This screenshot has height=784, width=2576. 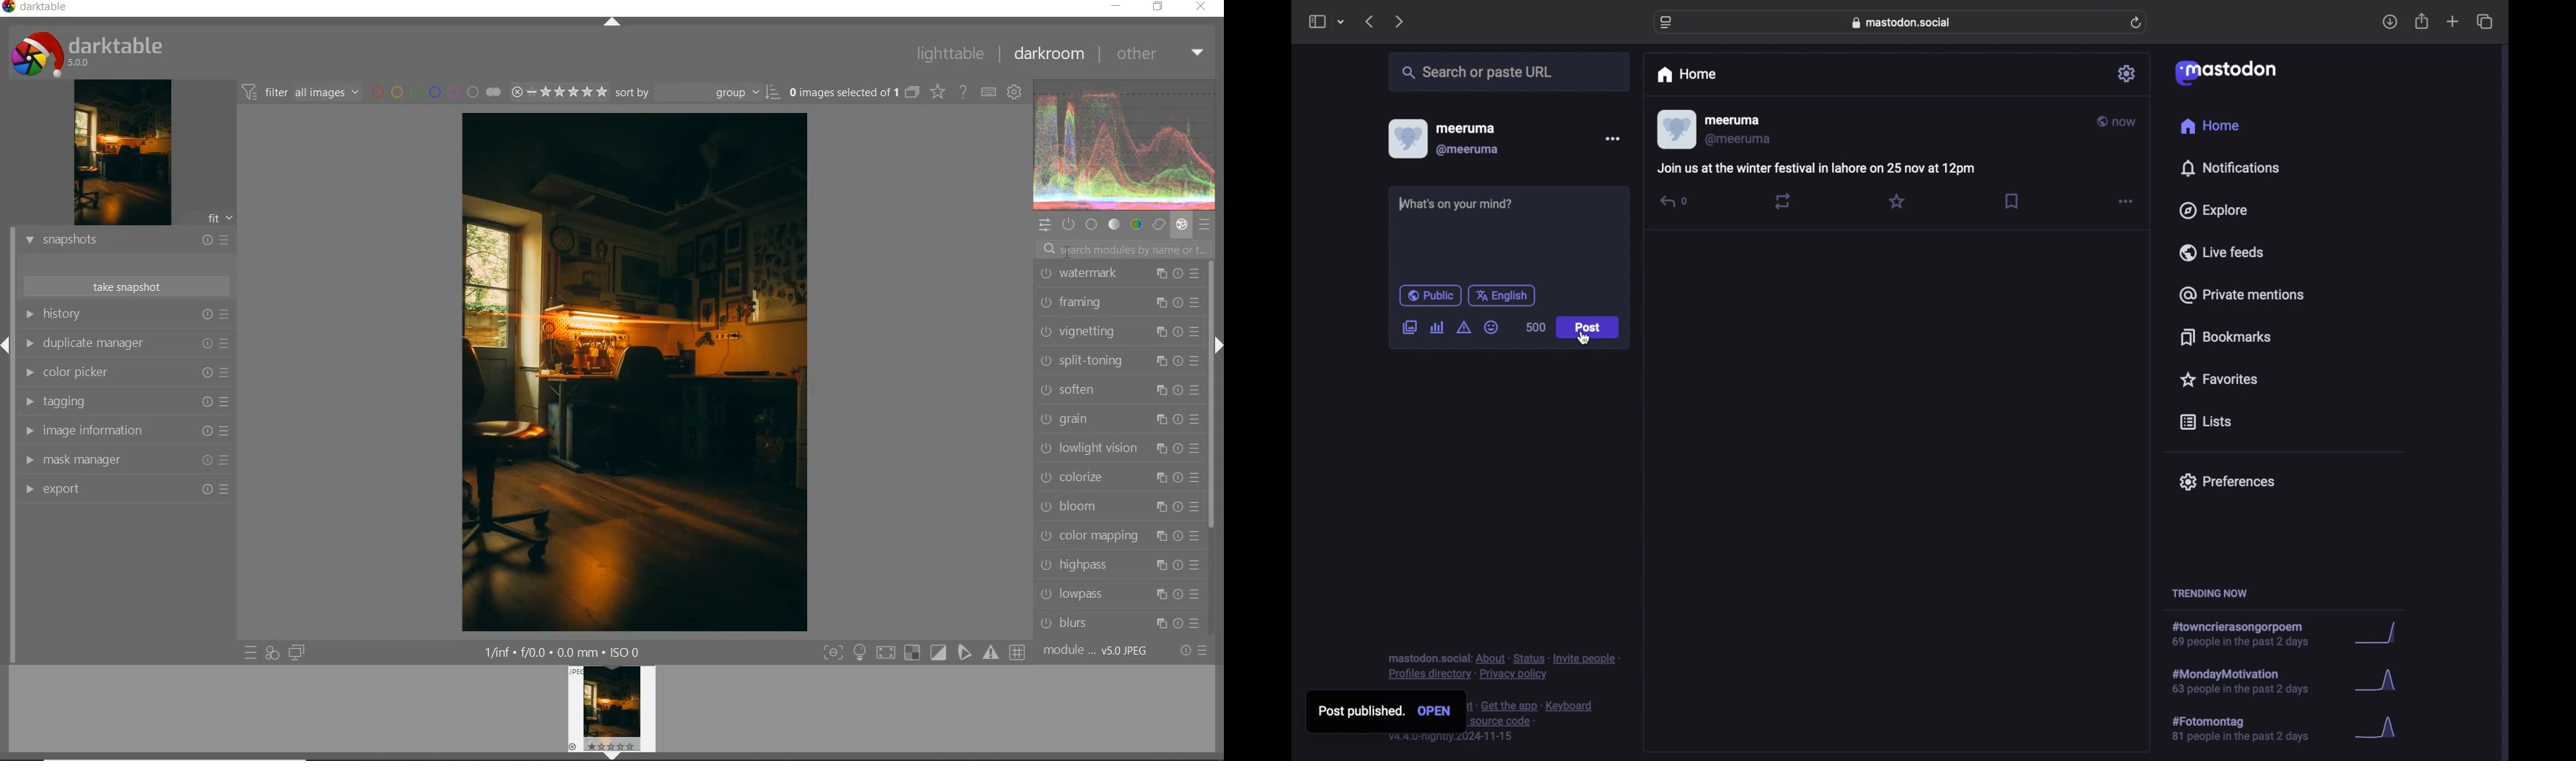 I want to click on What's on your mind?, so click(x=1463, y=206).